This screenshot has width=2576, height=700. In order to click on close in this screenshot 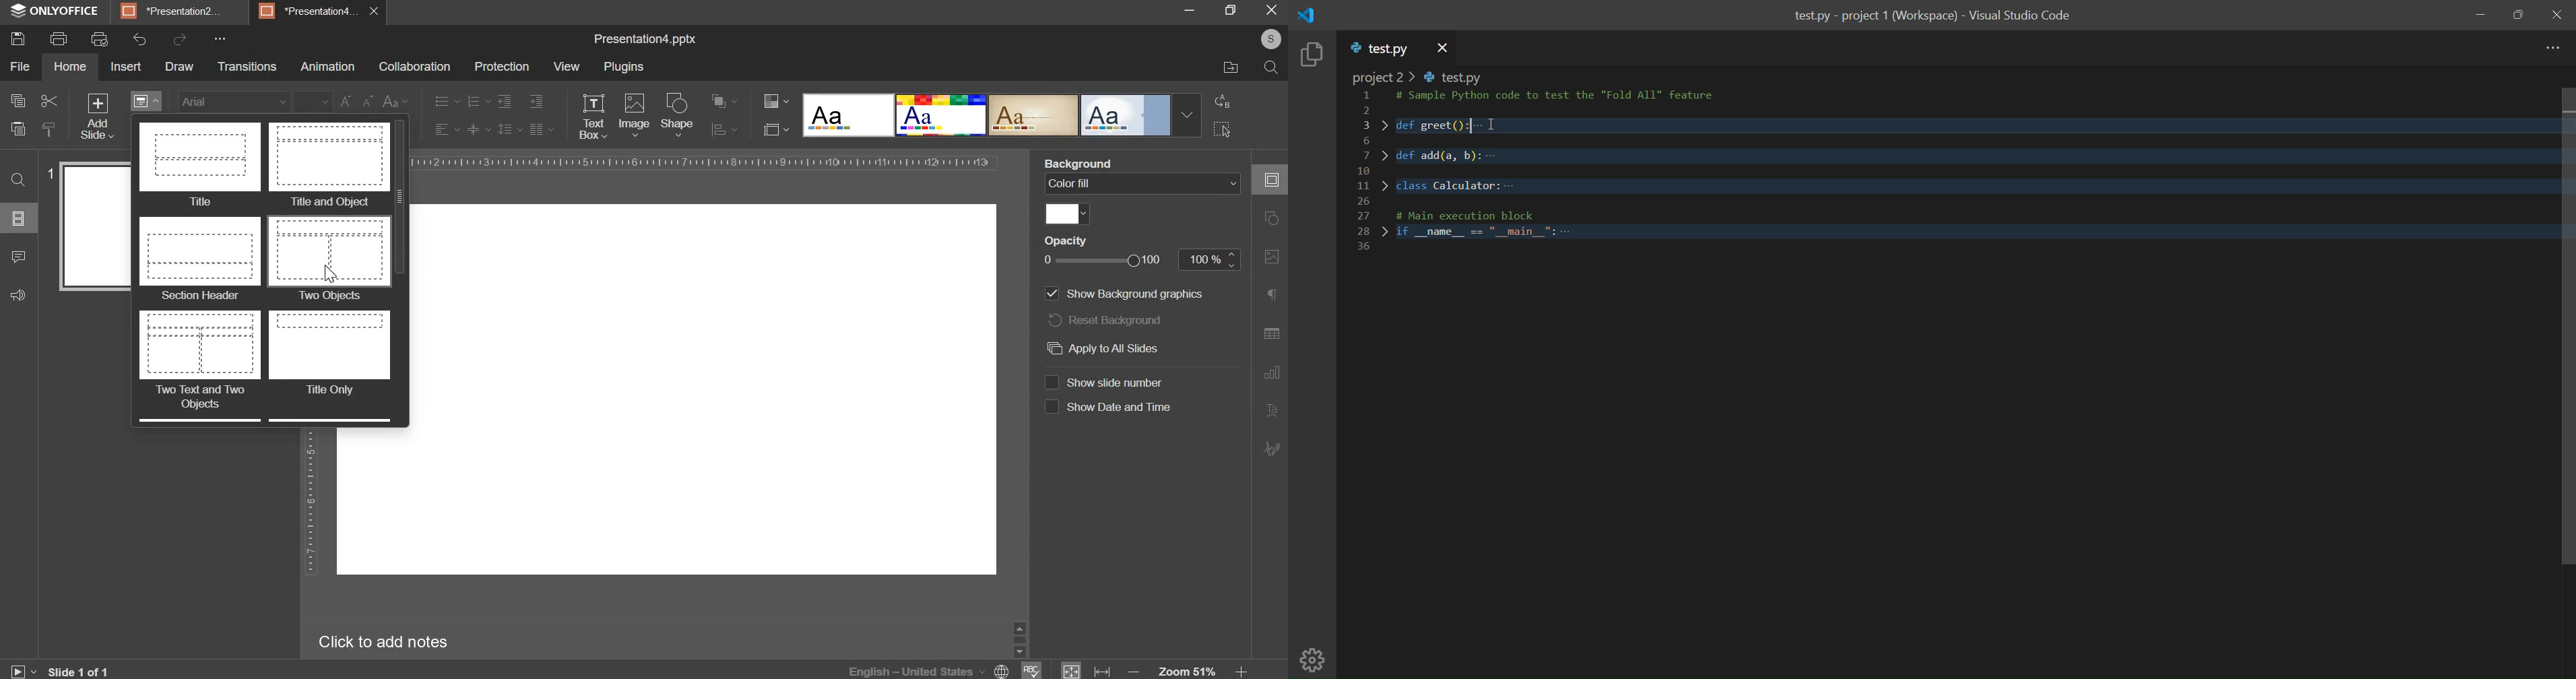, I will do `click(1271, 9)`.